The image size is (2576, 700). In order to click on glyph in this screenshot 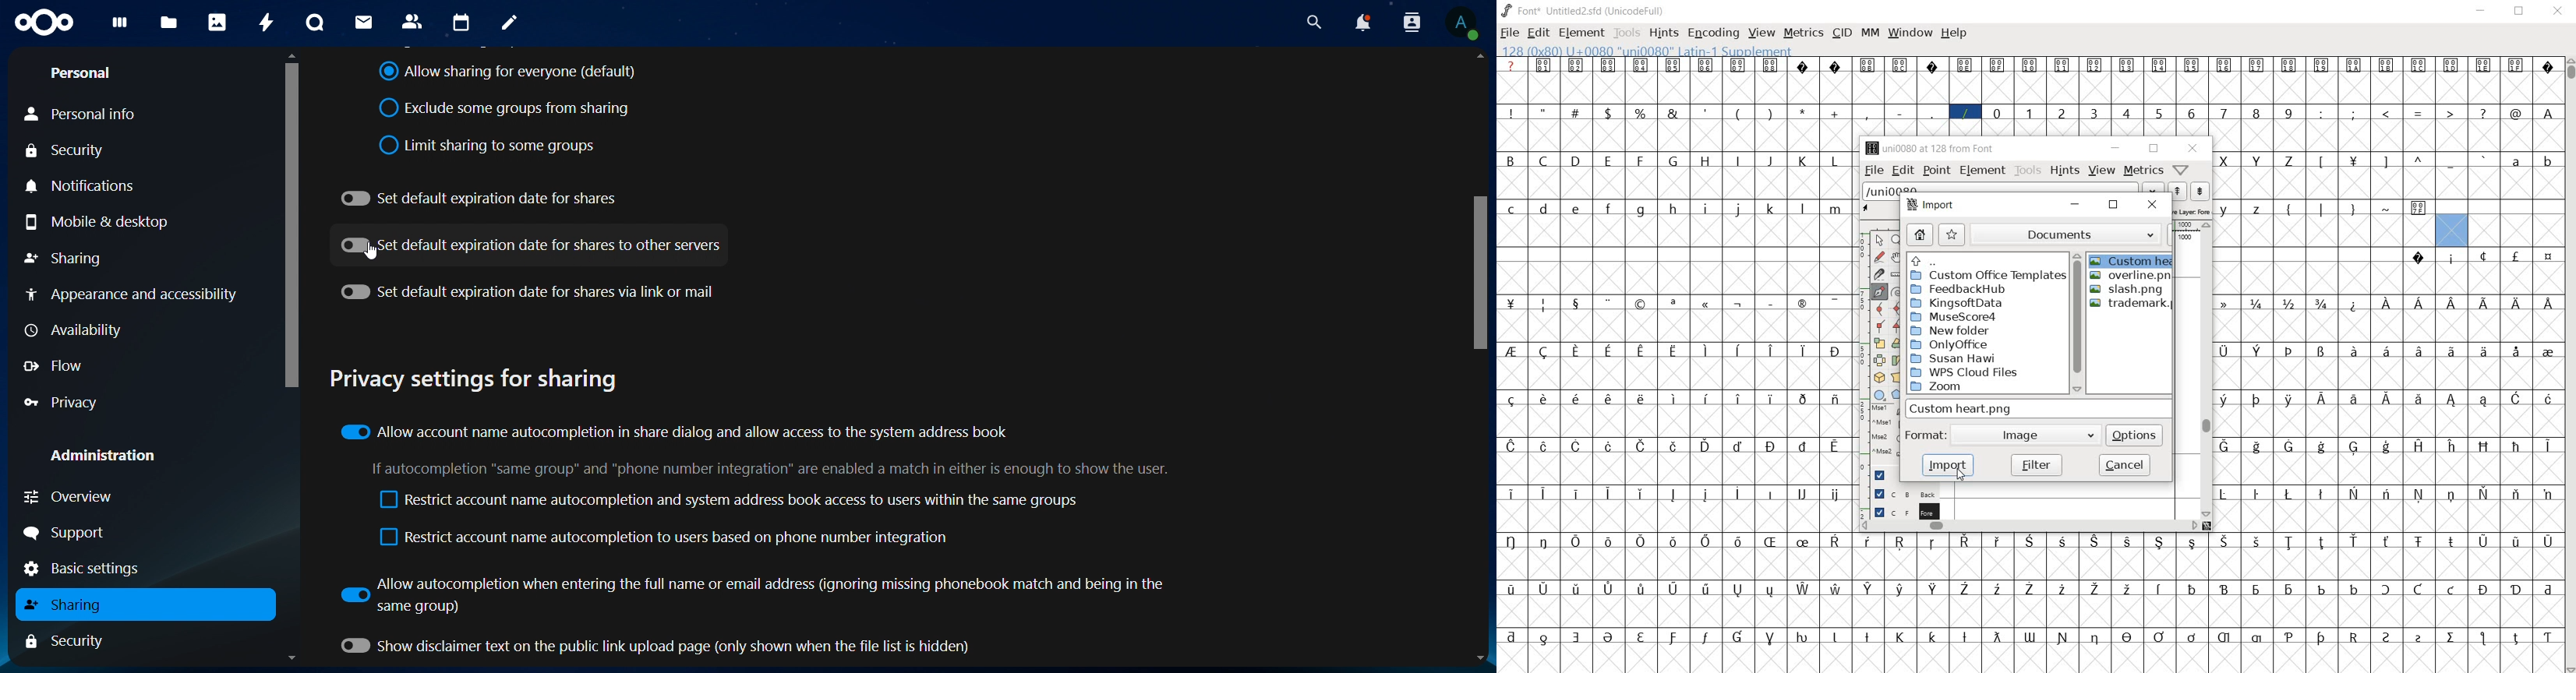, I will do `click(2094, 541)`.